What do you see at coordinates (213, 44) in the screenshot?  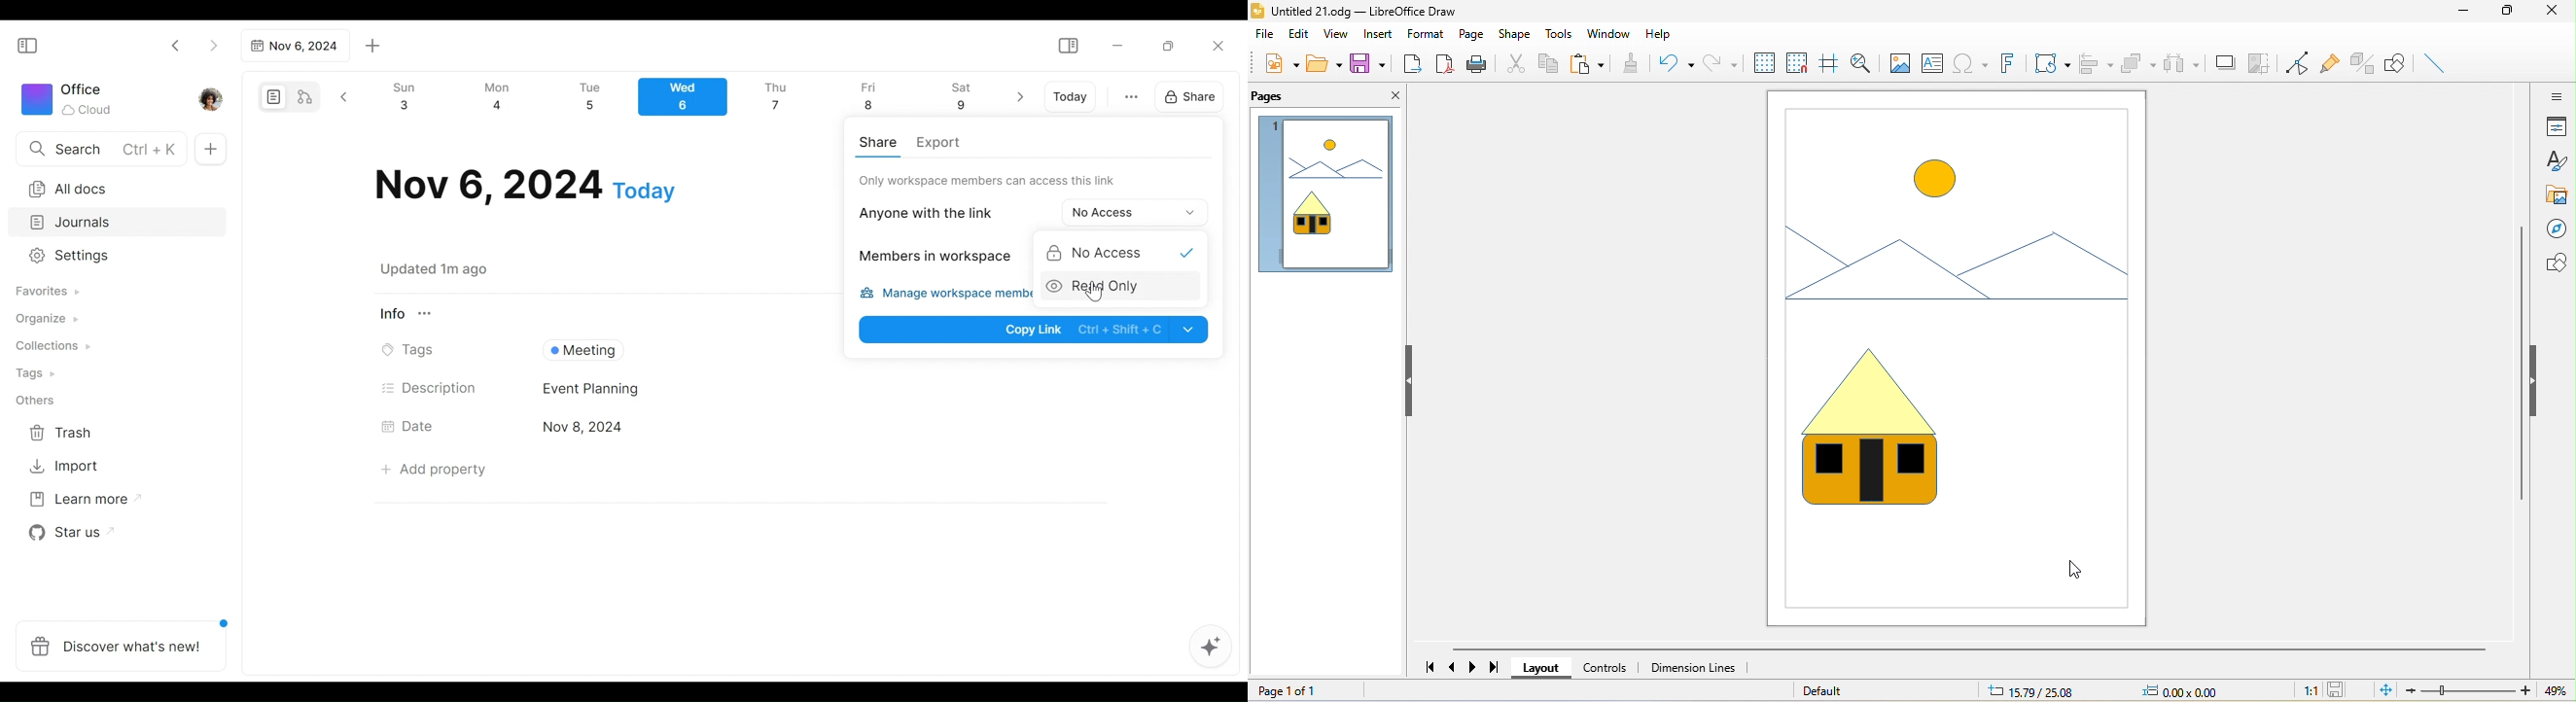 I see `Click to go forward` at bounding box center [213, 44].